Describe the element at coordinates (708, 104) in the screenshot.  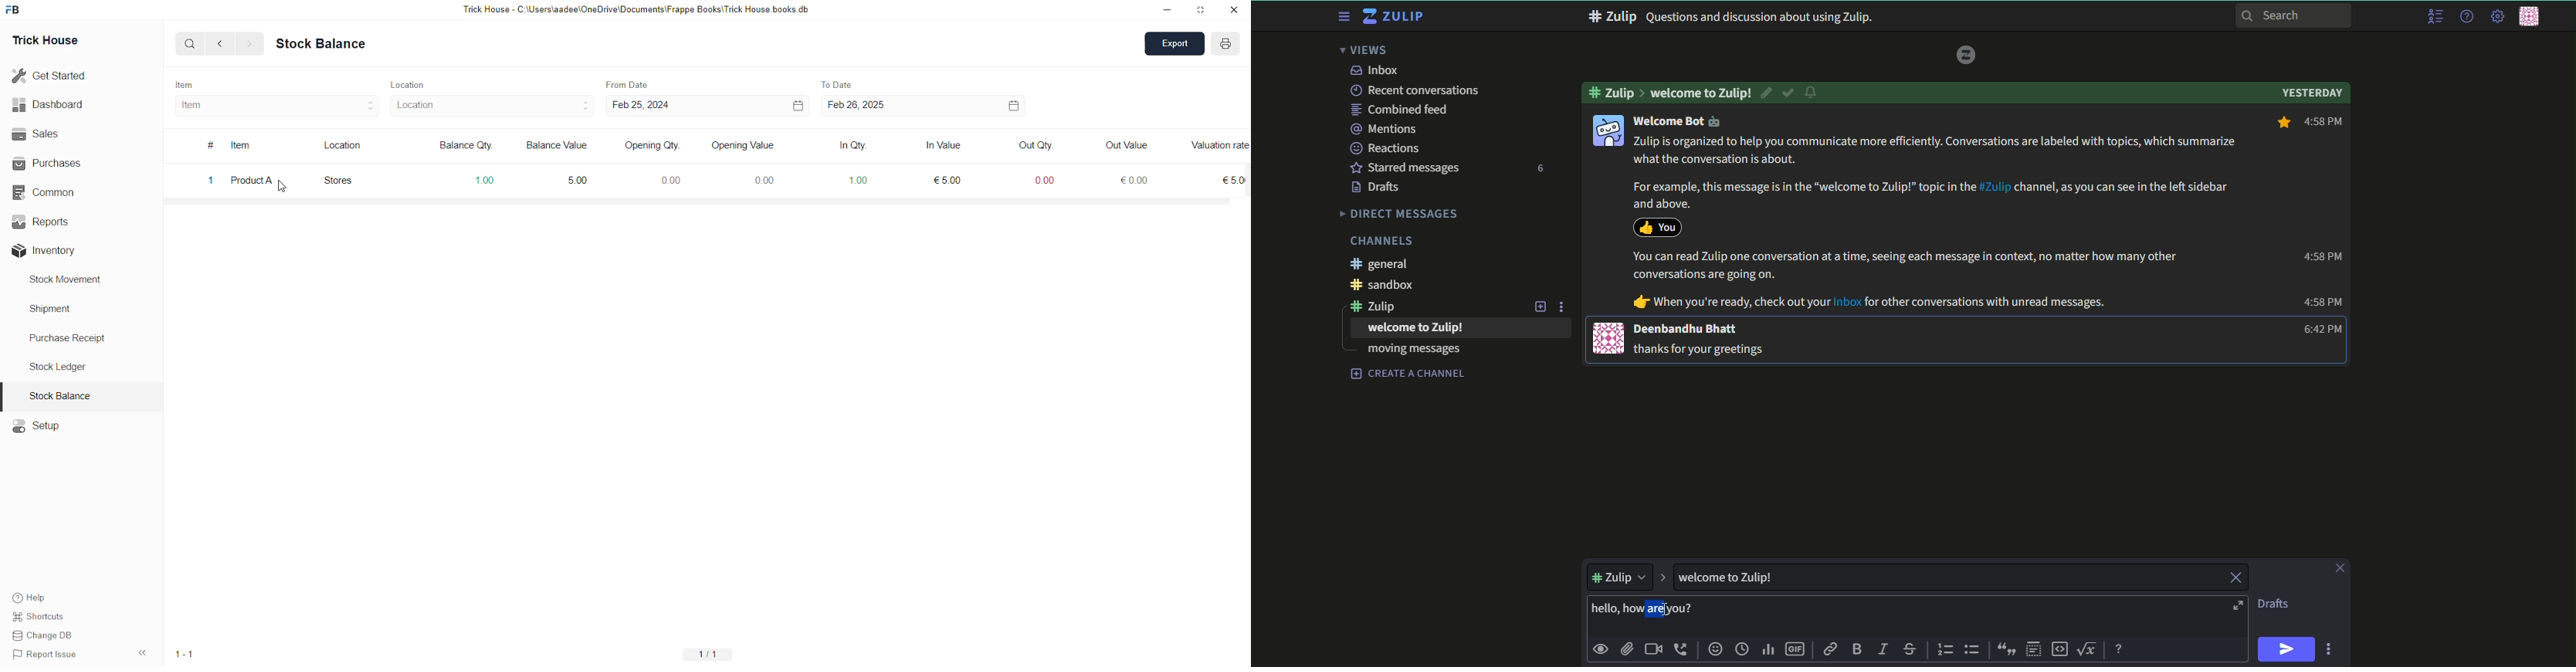
I see `Feb 25, 2024` at that location.